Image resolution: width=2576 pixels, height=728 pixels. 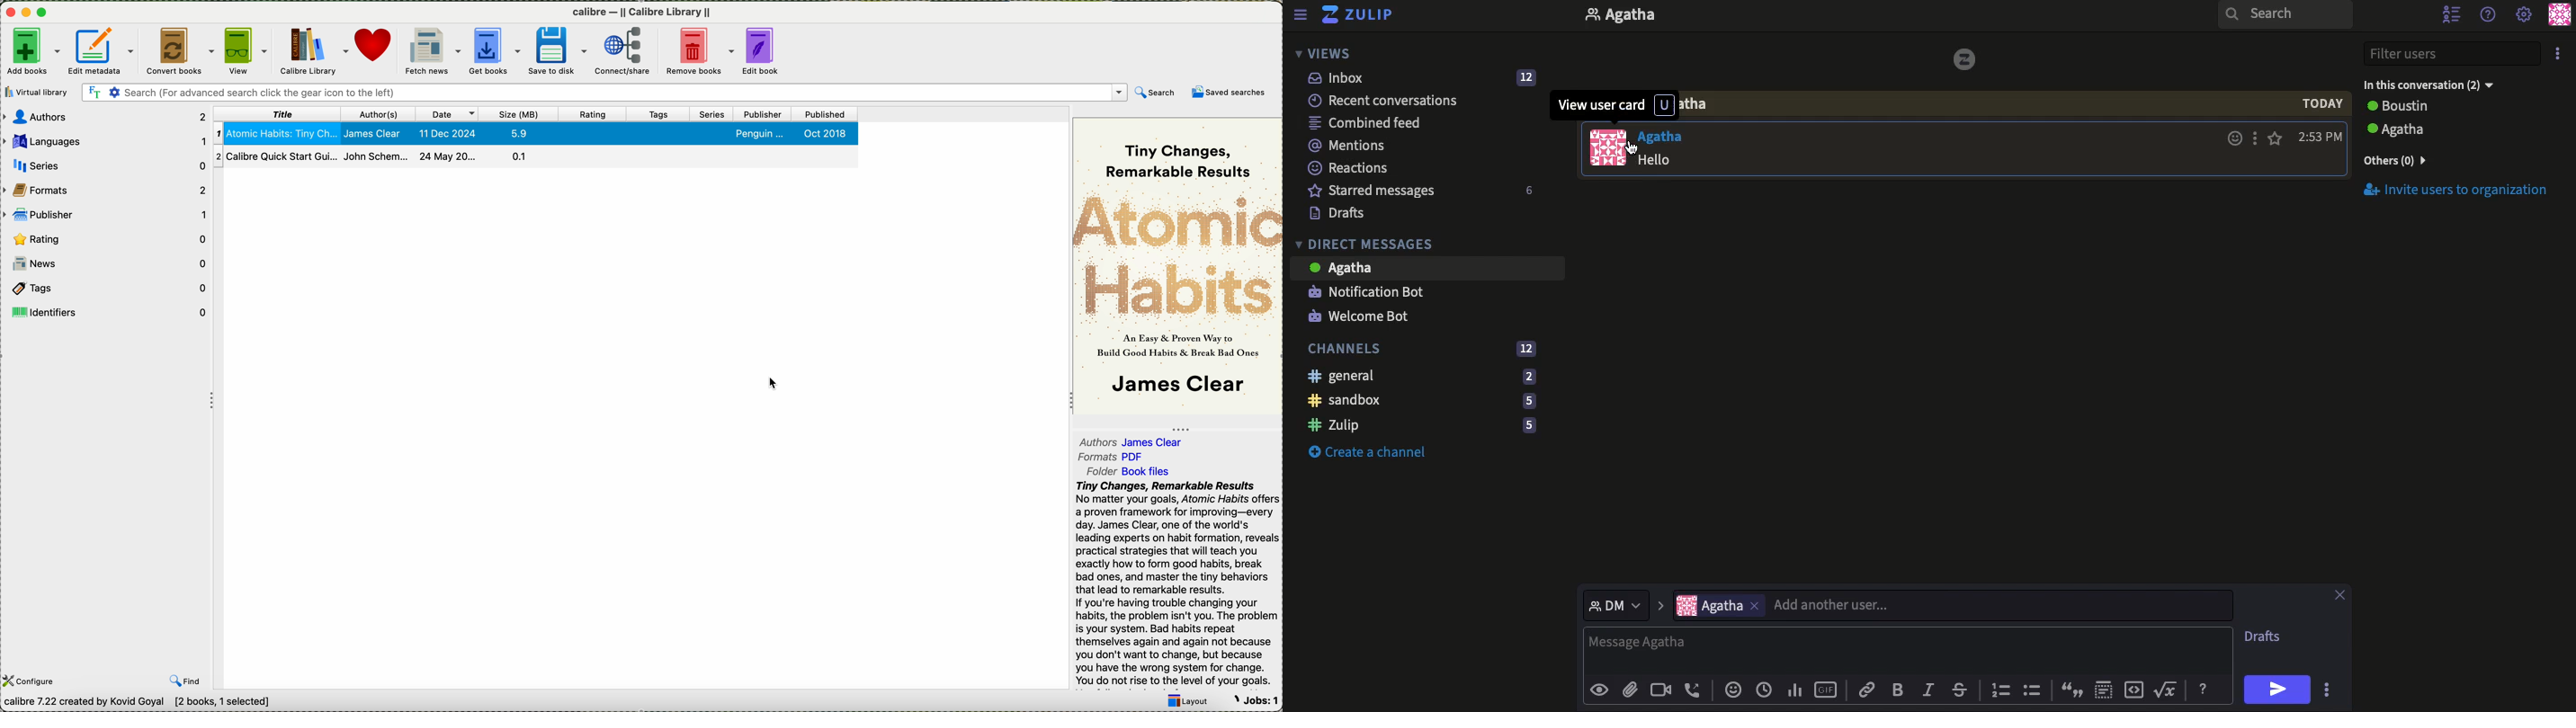 What do you see at coordinates (1424, 78) in the screenshot?
I see `Inbox` at bounding box center [1424, 78].